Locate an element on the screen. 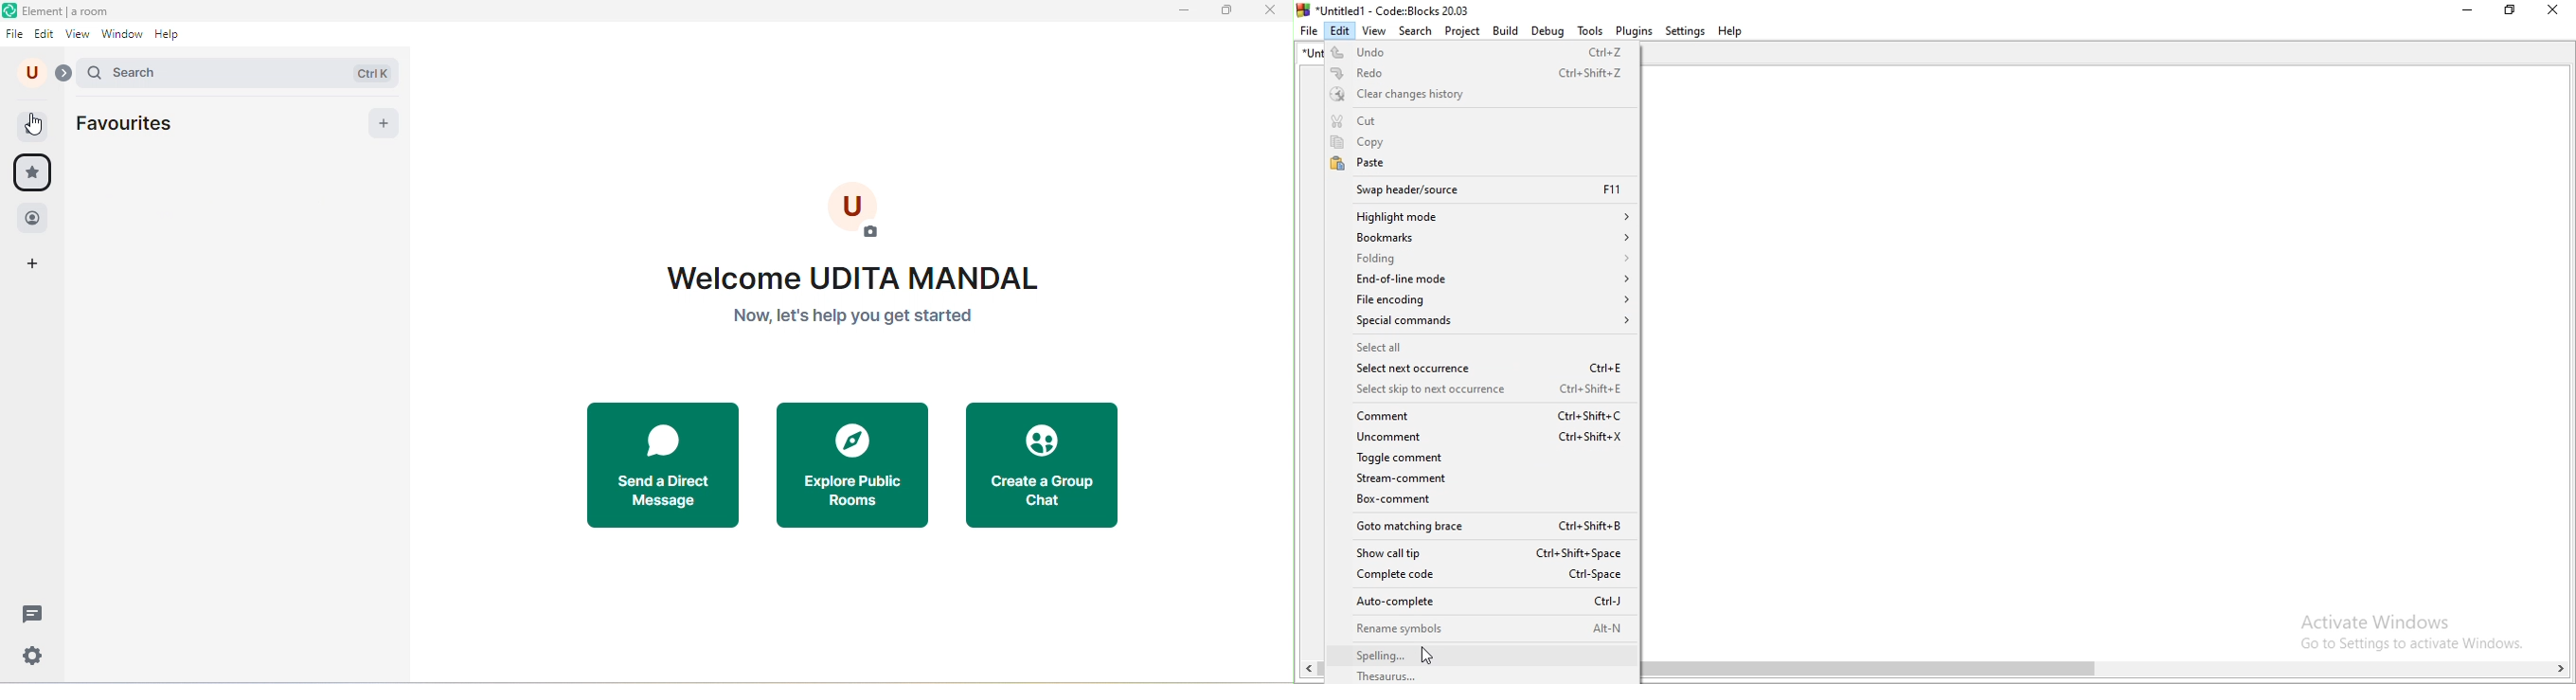 The width and height of the screenshot is (2576, 700). Redo is located at coordinates (1482, 72).